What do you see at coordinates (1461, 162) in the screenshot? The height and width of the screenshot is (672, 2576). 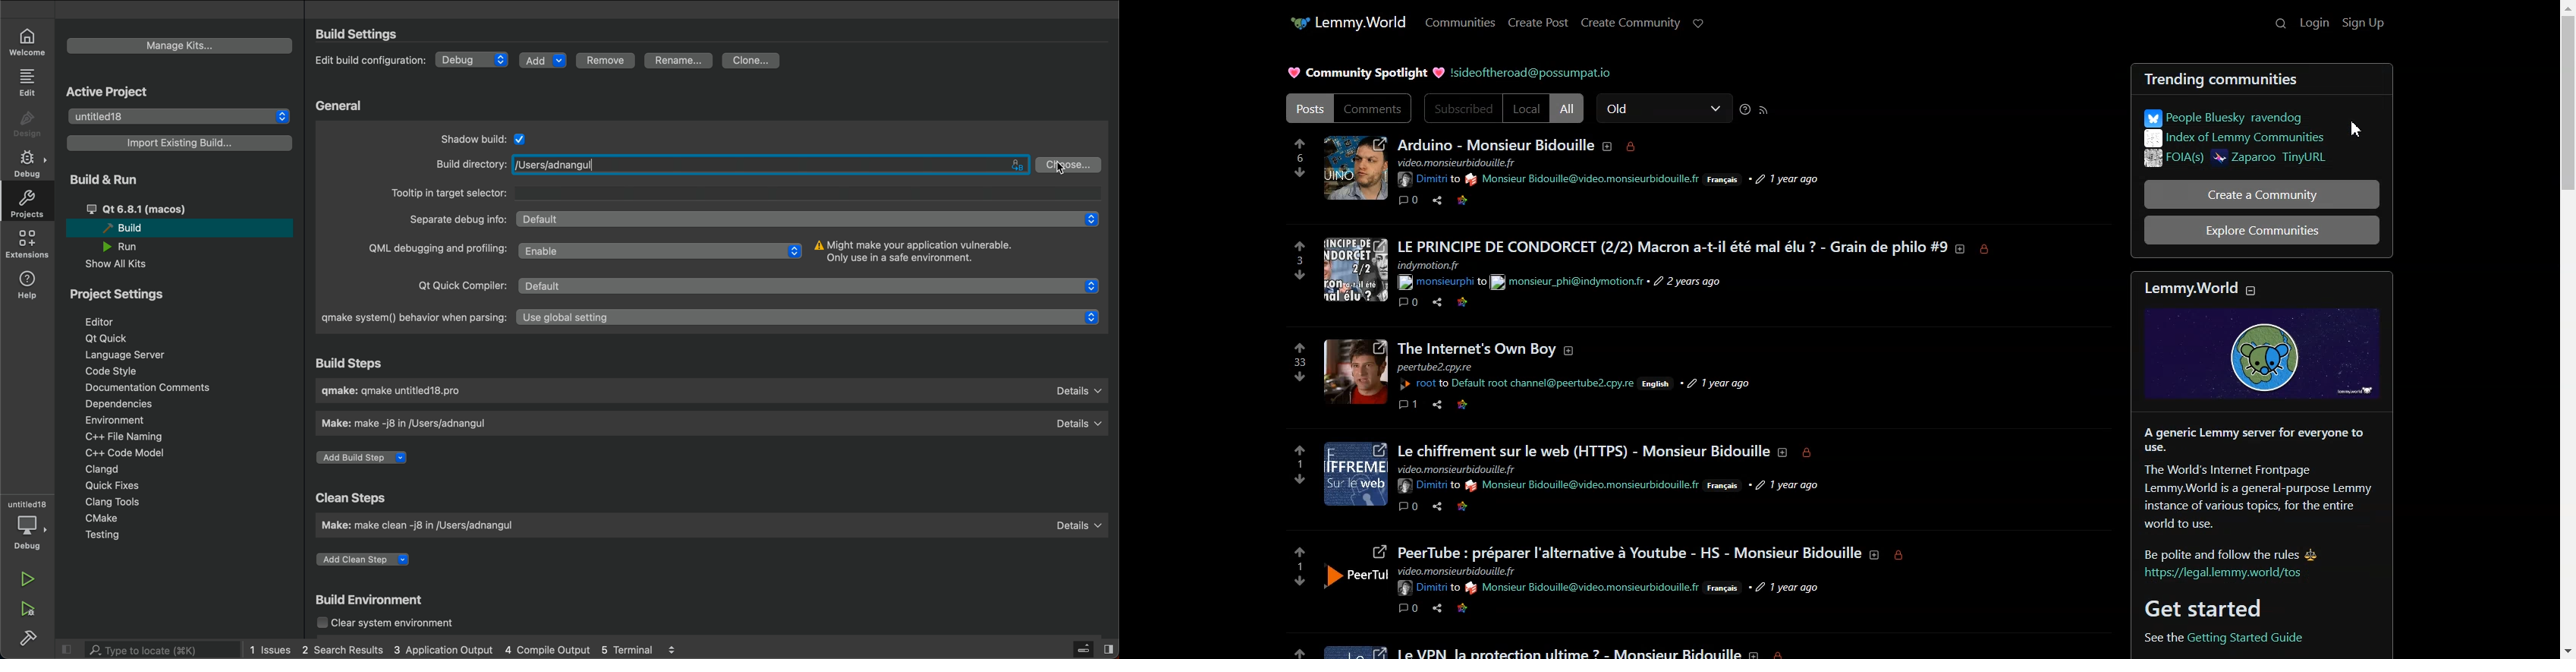 I see `text` at bounding box center [1461, 162].